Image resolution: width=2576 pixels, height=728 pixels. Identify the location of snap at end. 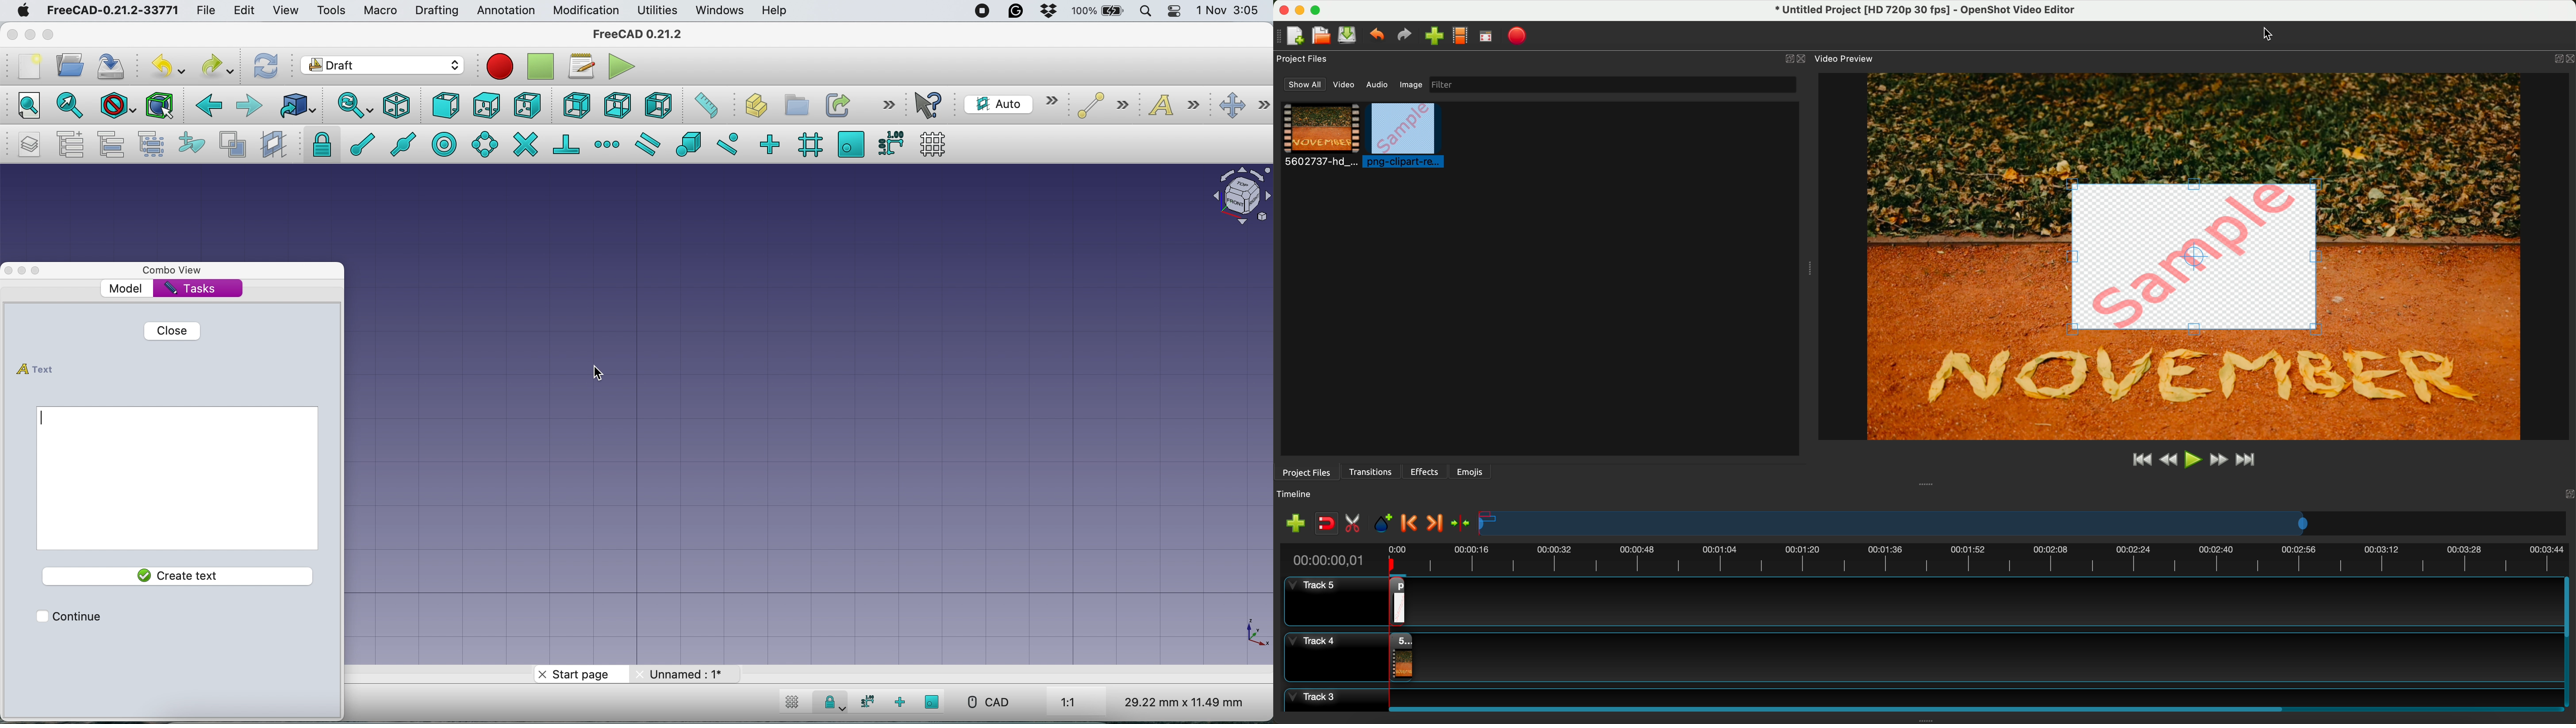
(358, 145).